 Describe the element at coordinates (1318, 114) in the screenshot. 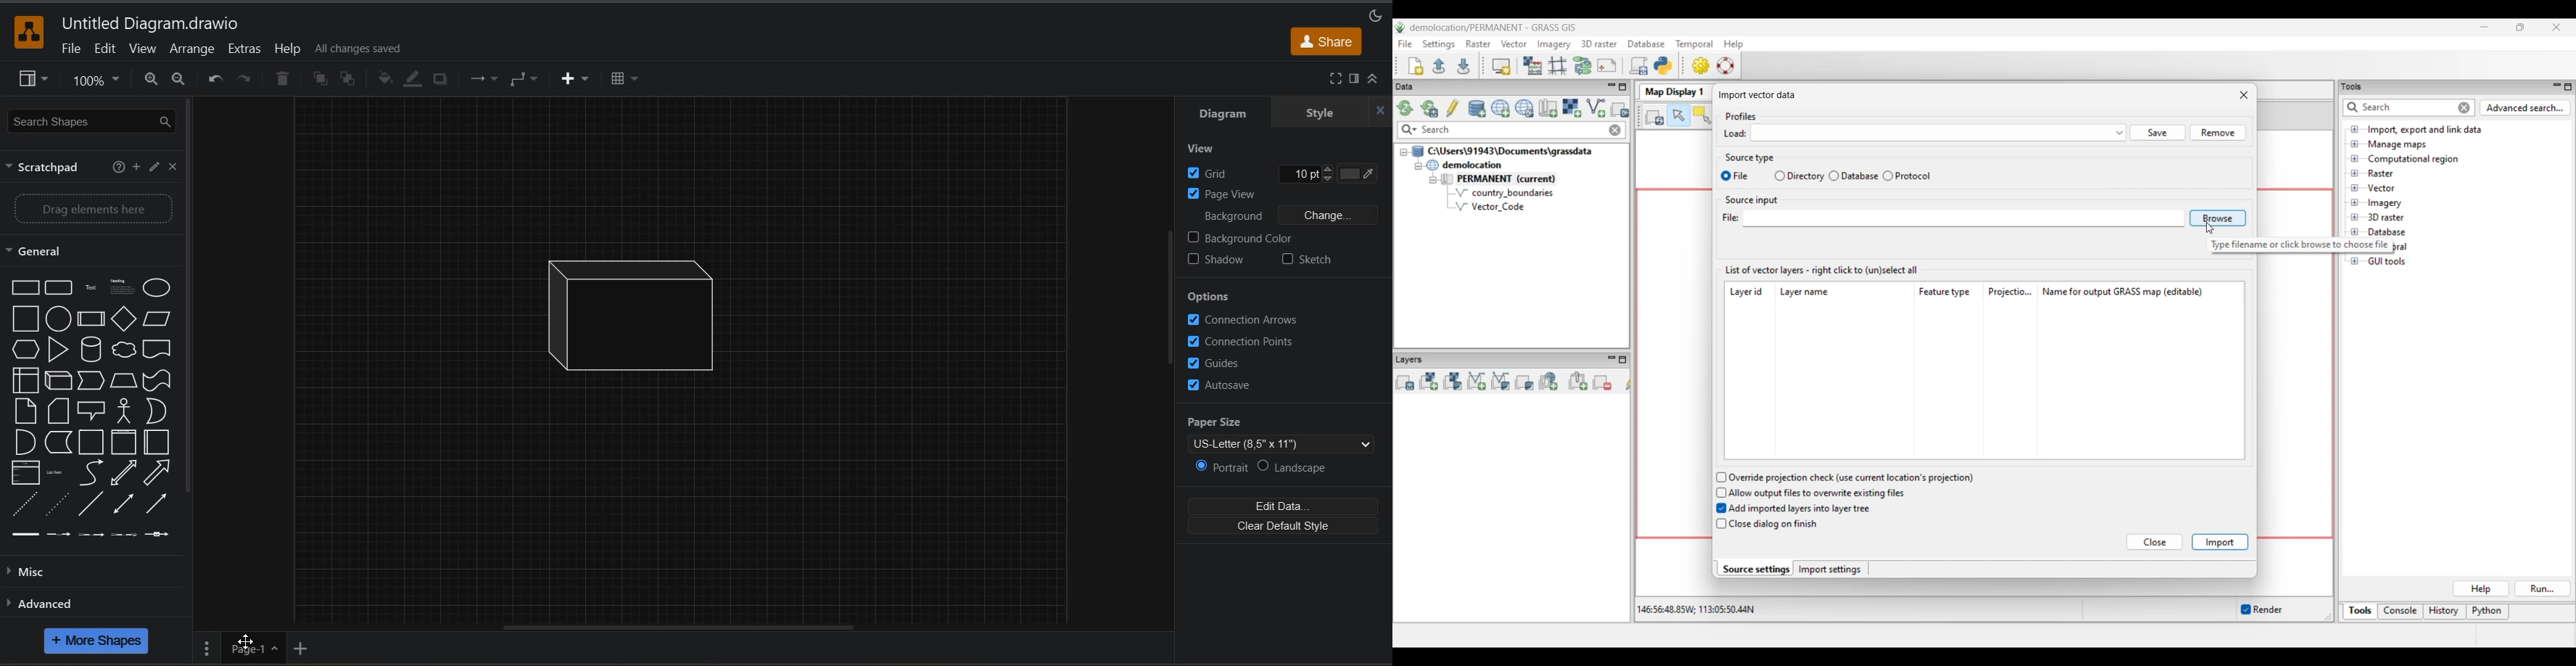

I see `style` at that location.